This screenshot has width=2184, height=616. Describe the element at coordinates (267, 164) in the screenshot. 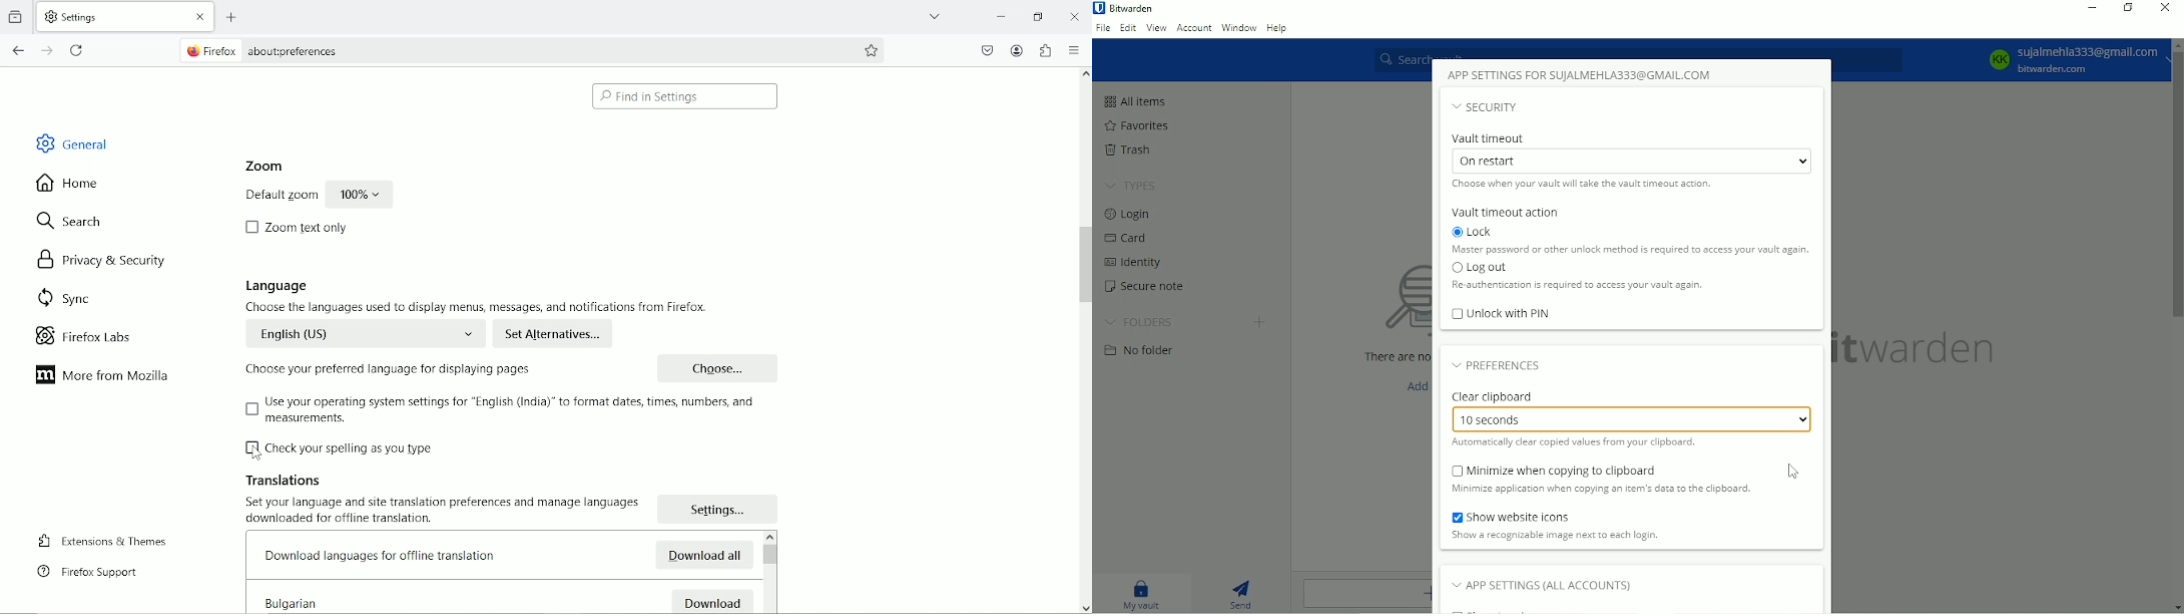

I see `Zoom` at that location.